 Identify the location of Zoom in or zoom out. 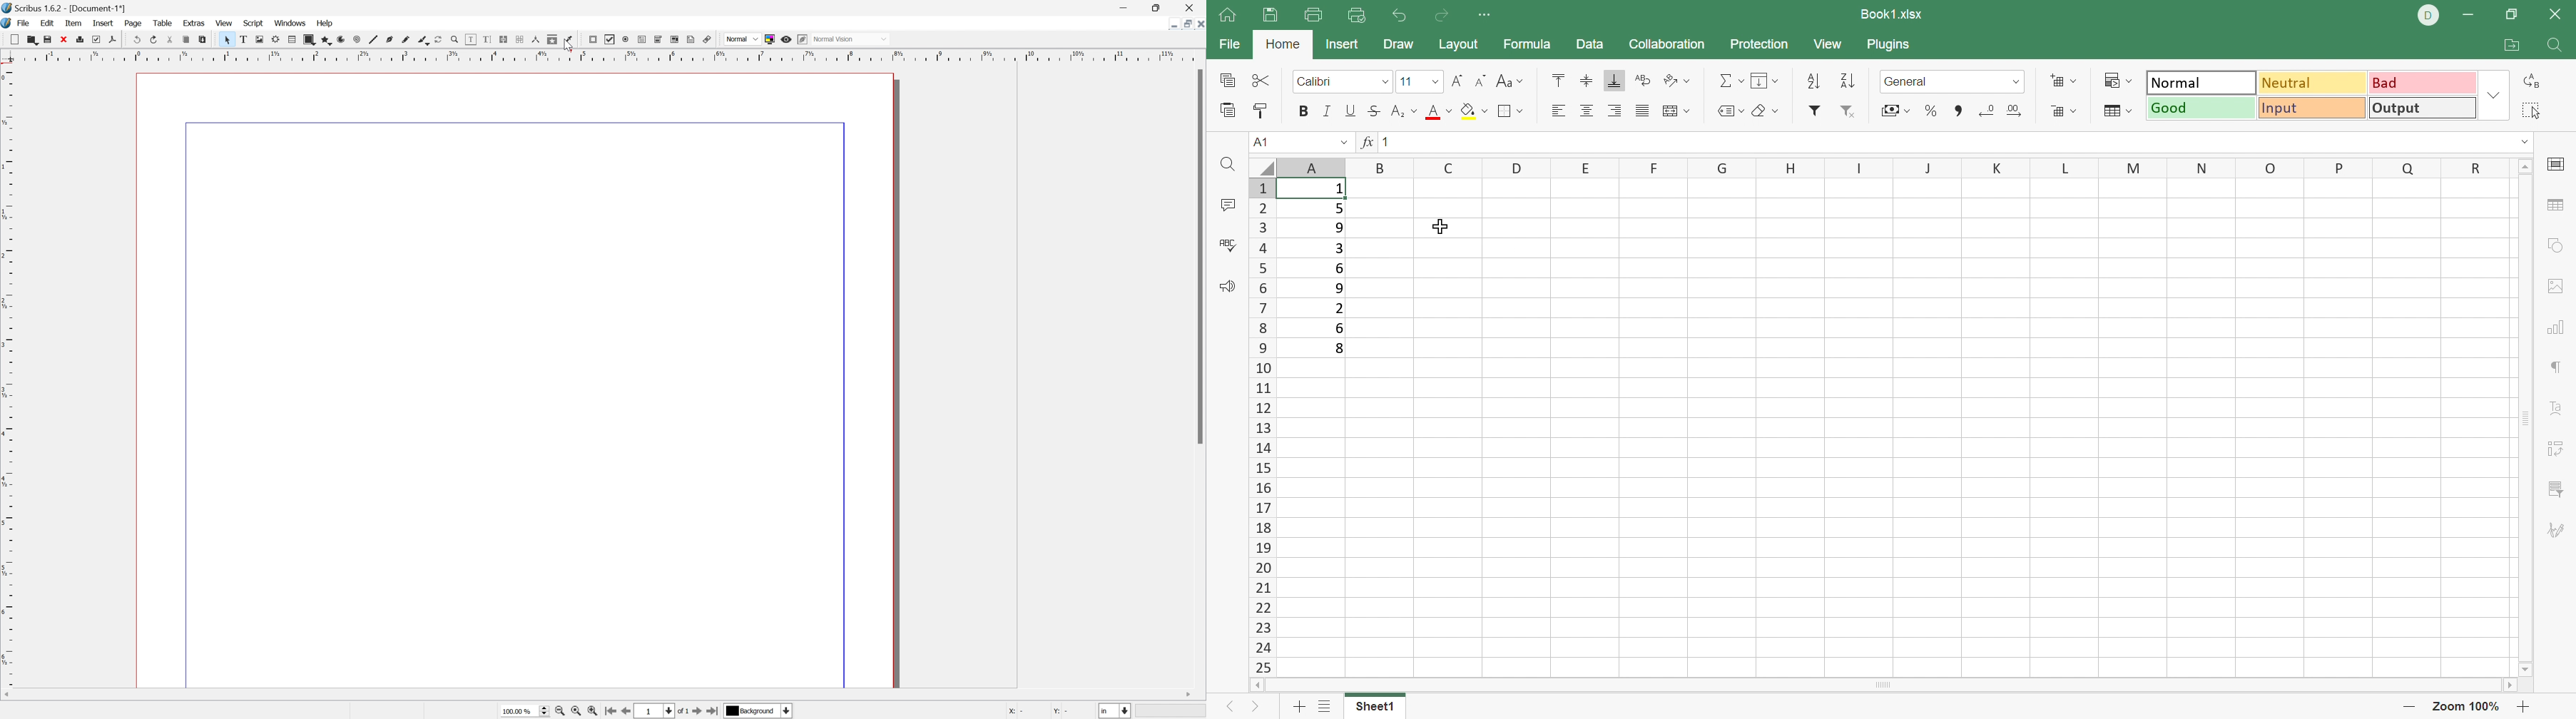
(454, 40).